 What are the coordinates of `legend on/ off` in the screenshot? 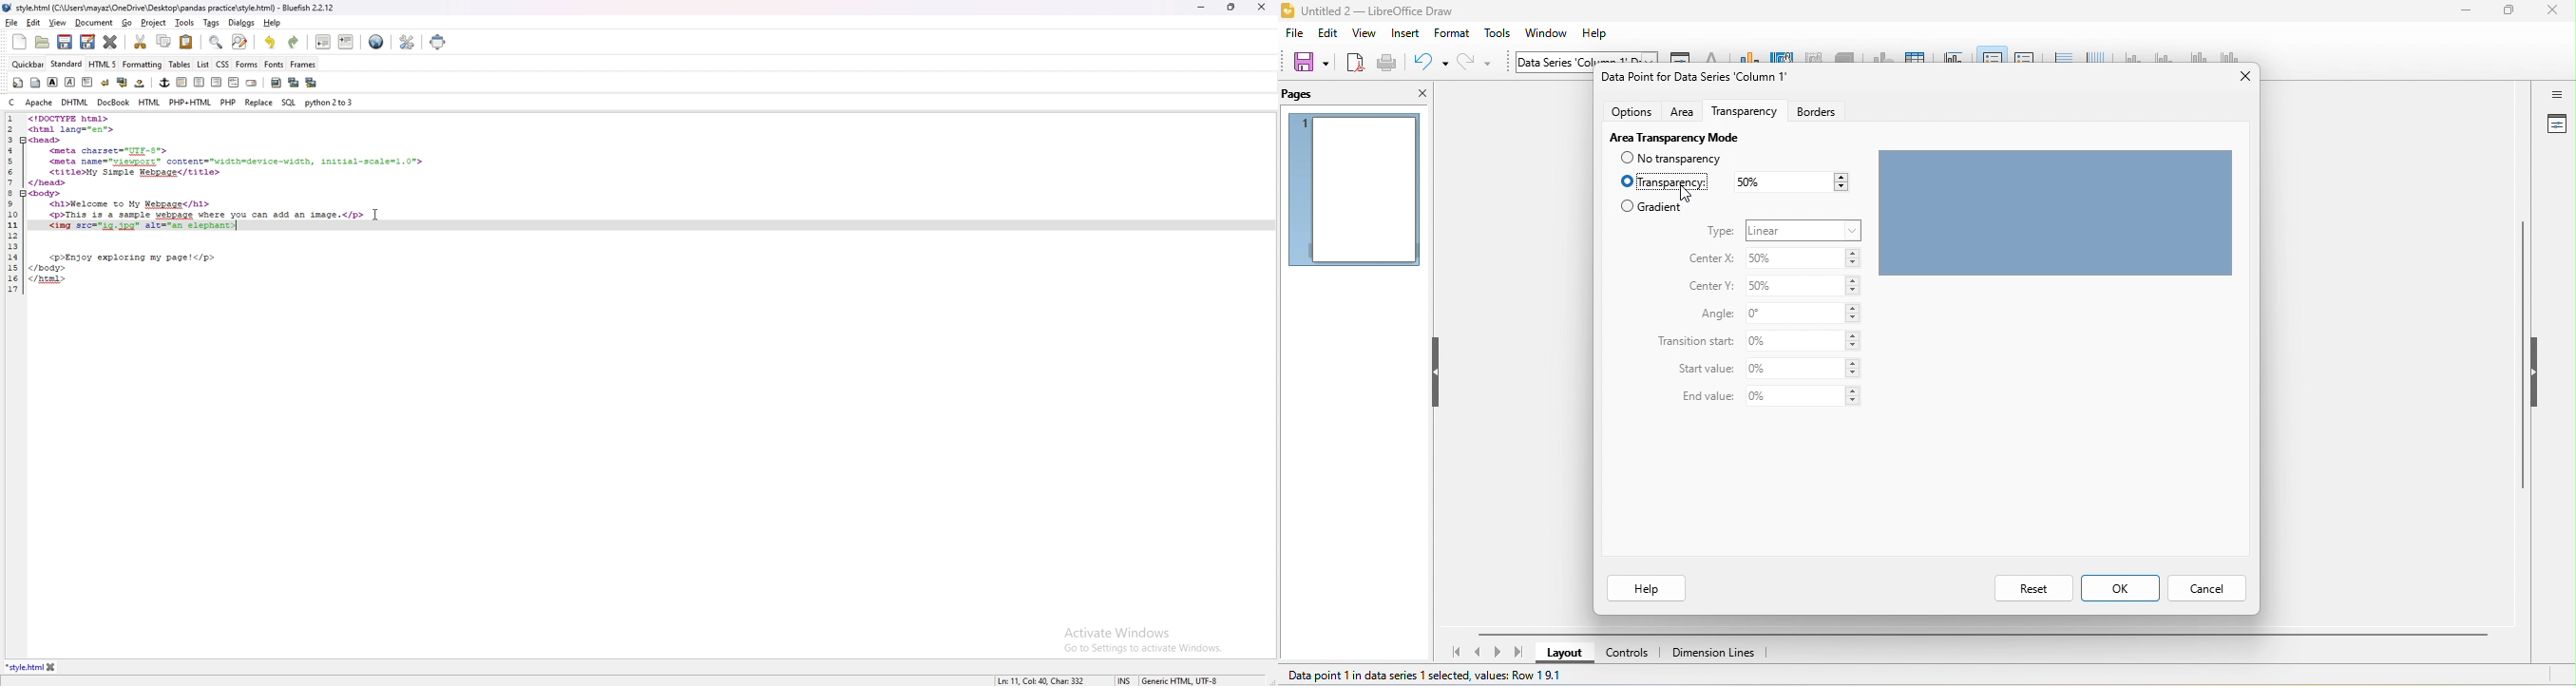 It's located at (1990, 55).